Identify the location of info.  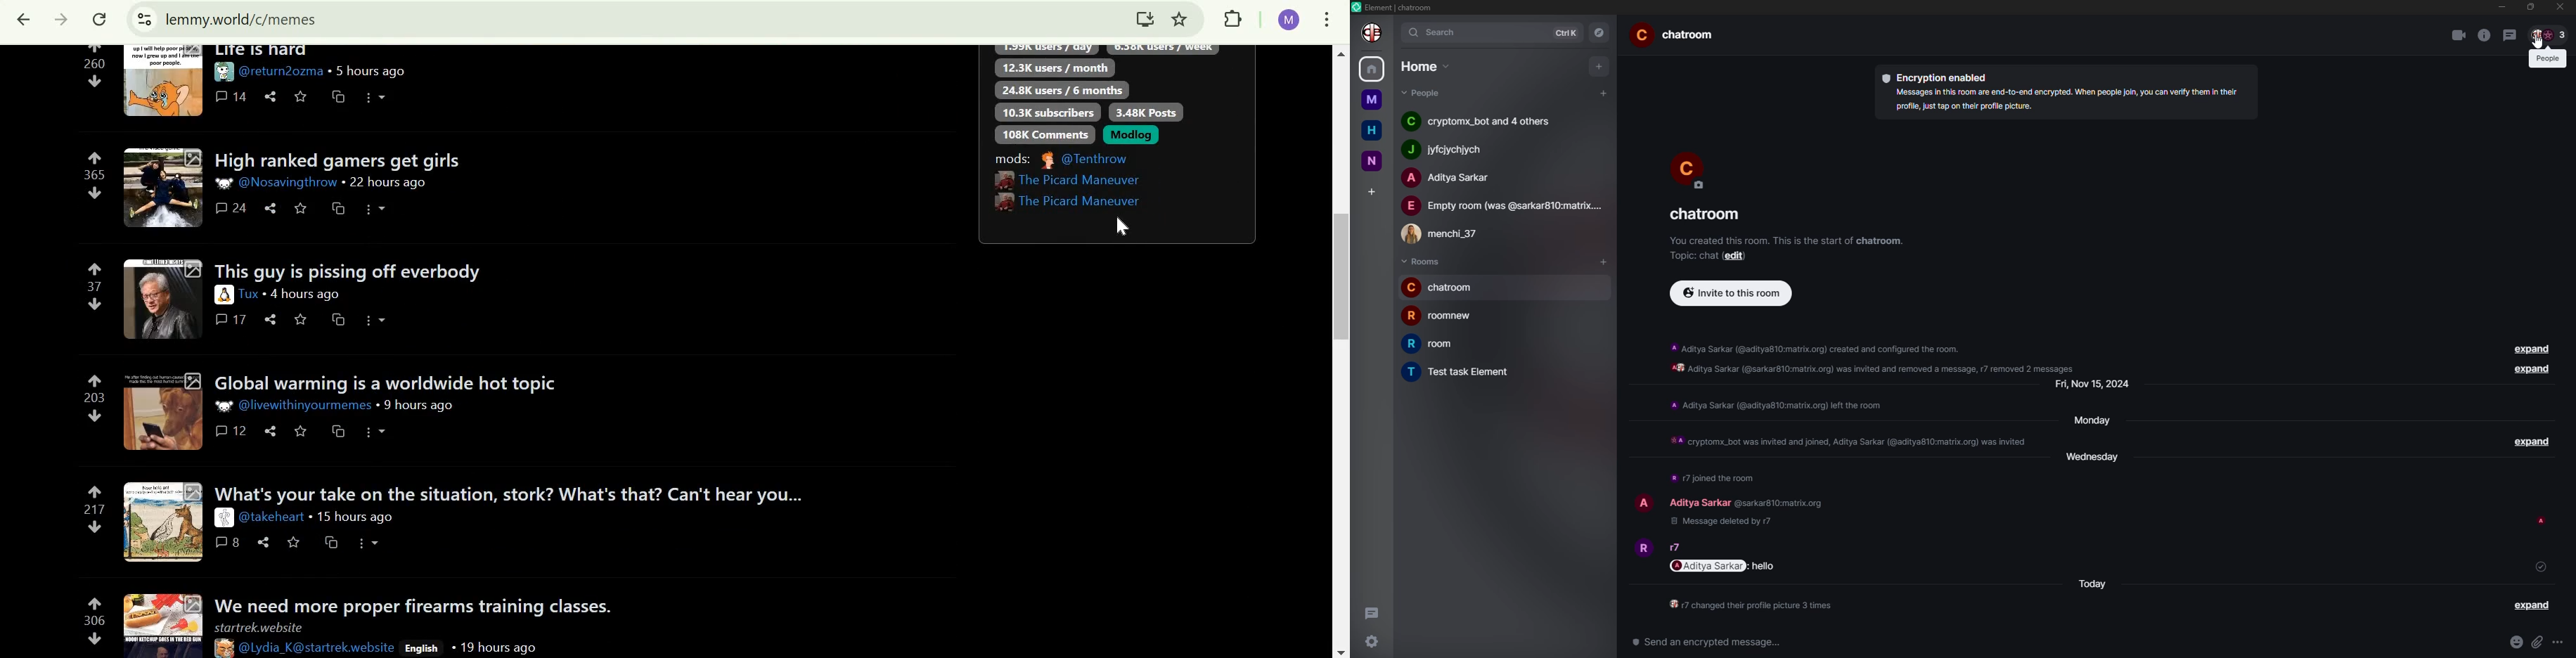
(1787, 240).